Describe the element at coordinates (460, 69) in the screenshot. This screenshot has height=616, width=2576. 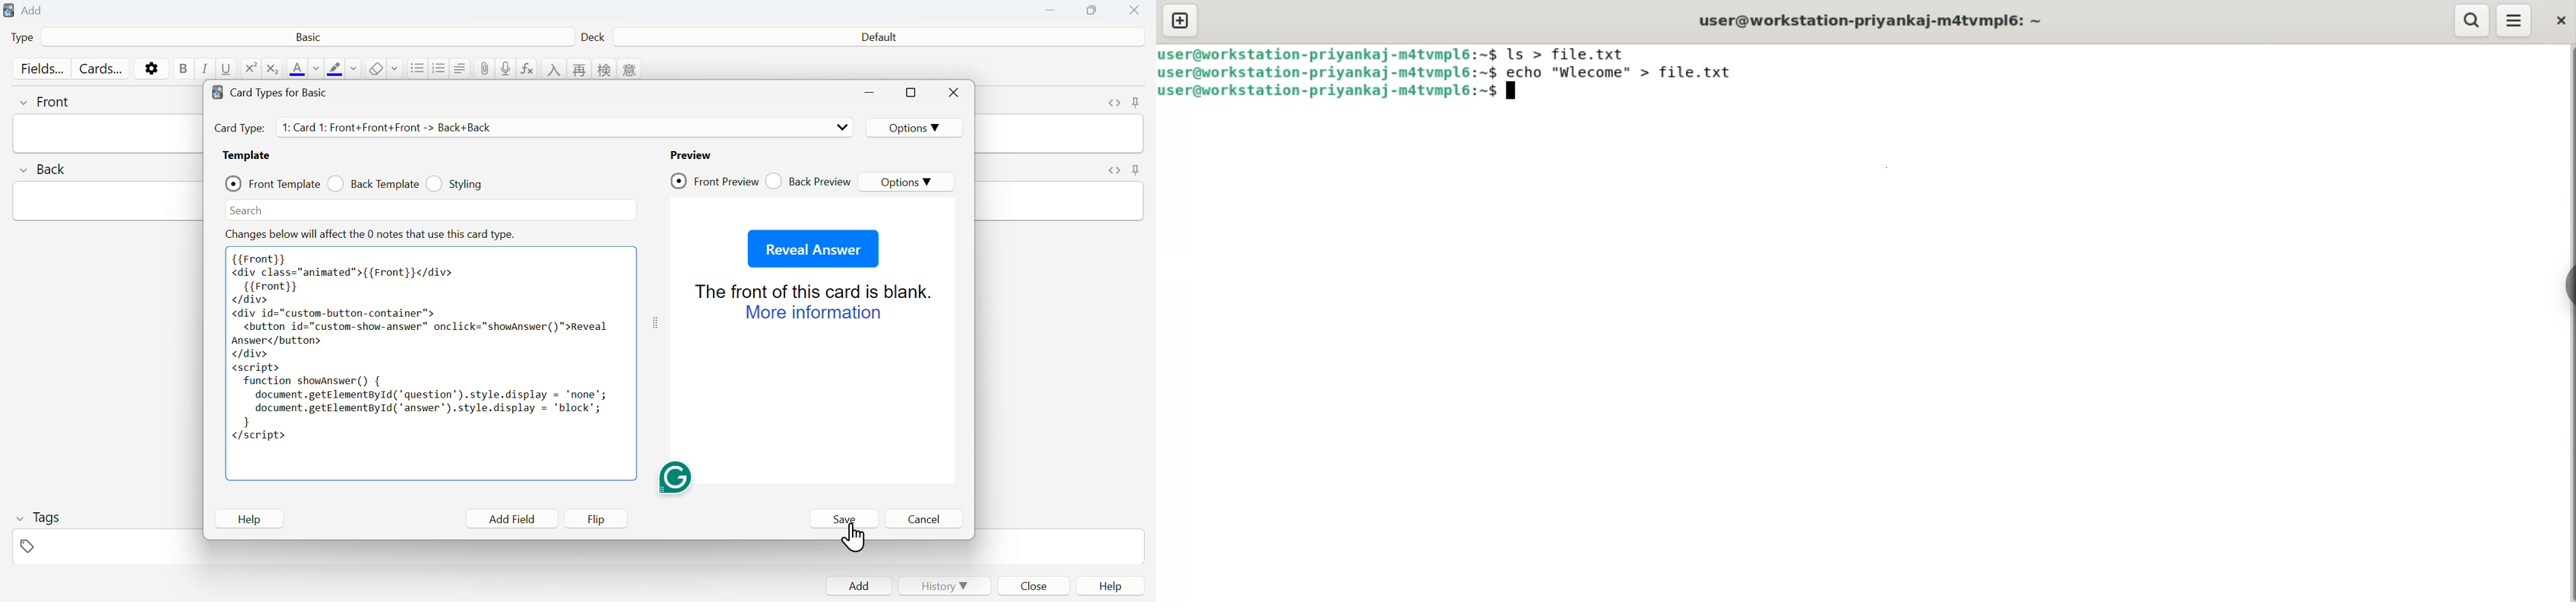
I see `alignment` at that location.